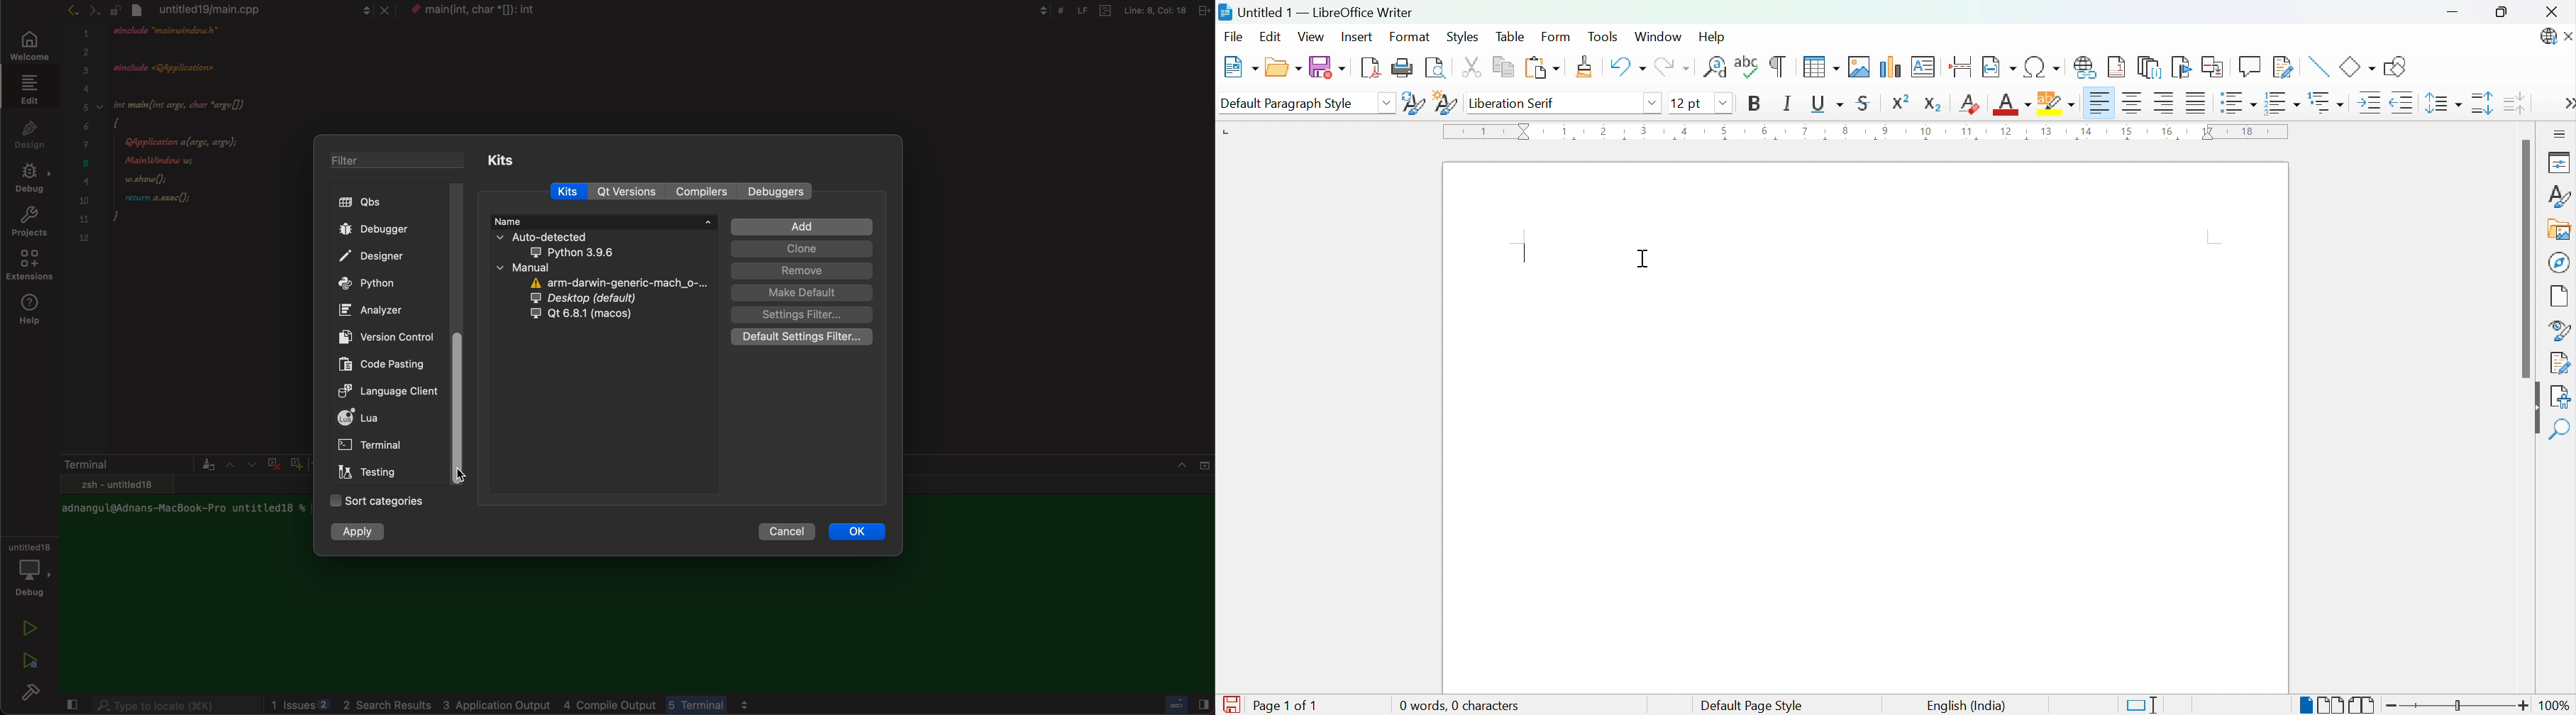 The height and width of the screenshot is (728, 2576). What do you see at coordinates (34, 695) in the screenshot?
I see `build` at bounding box center [34, 695].